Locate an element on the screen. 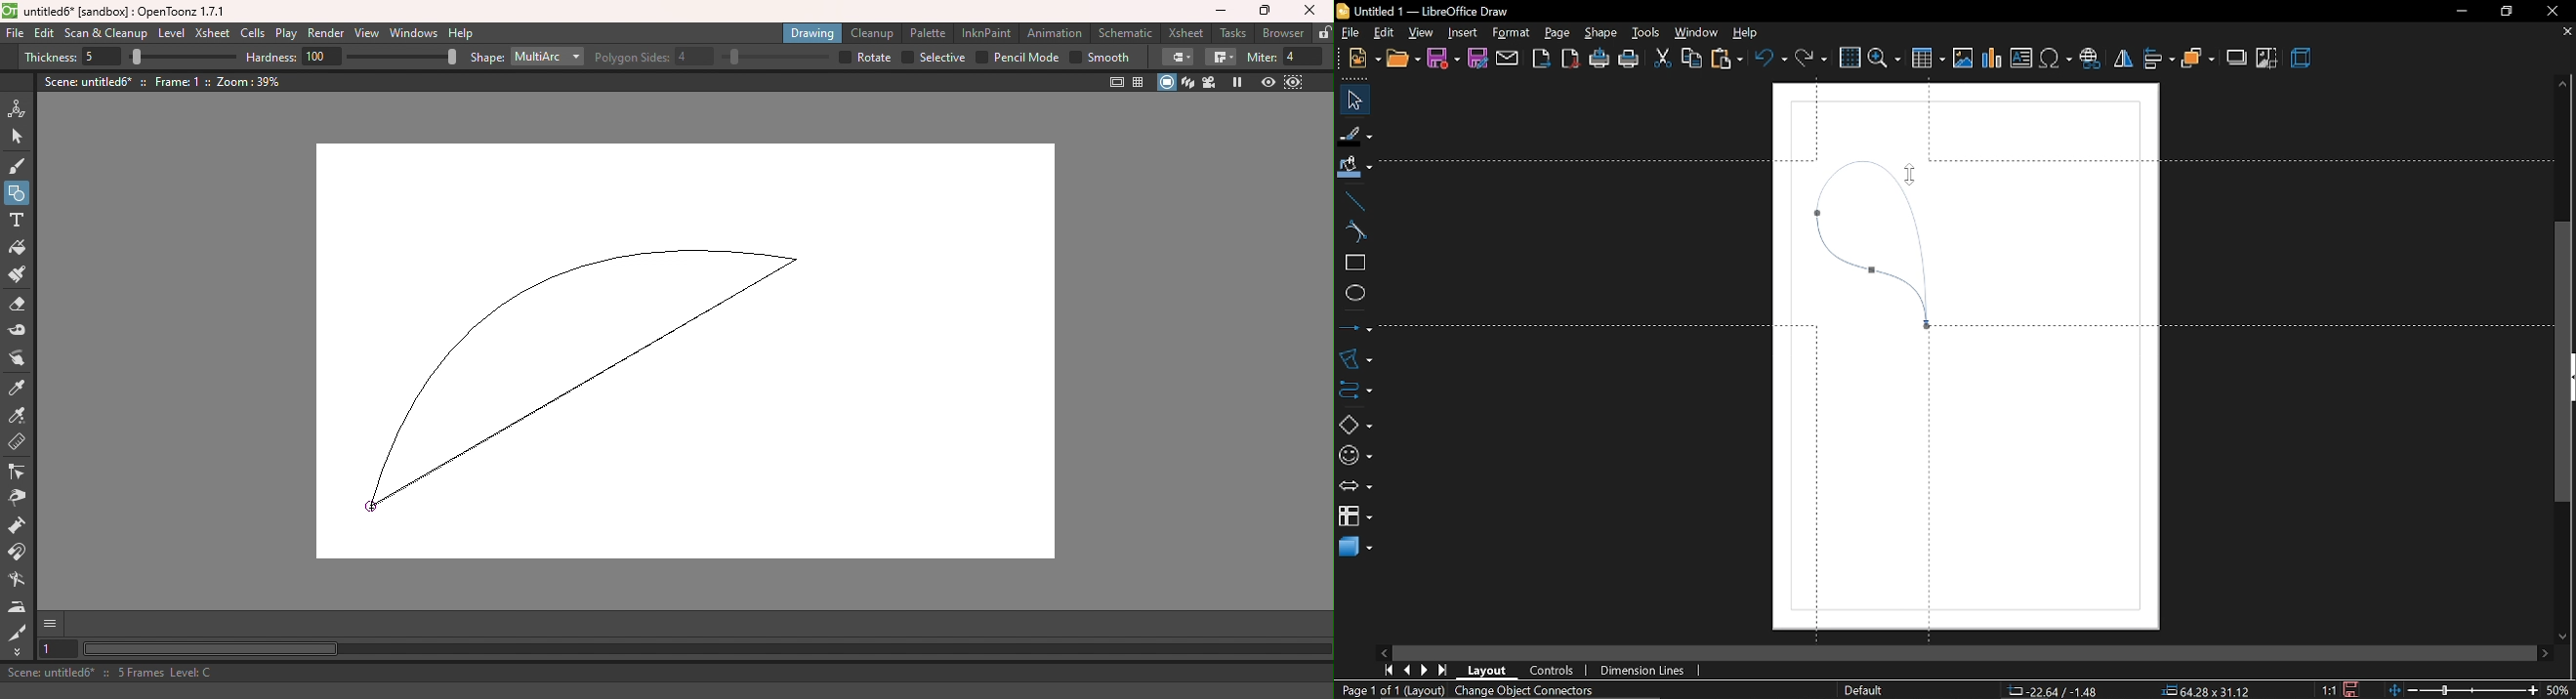 This screenshot has width=2576, height=700. Insert hyperlink is located at coordinates (2090, 60).